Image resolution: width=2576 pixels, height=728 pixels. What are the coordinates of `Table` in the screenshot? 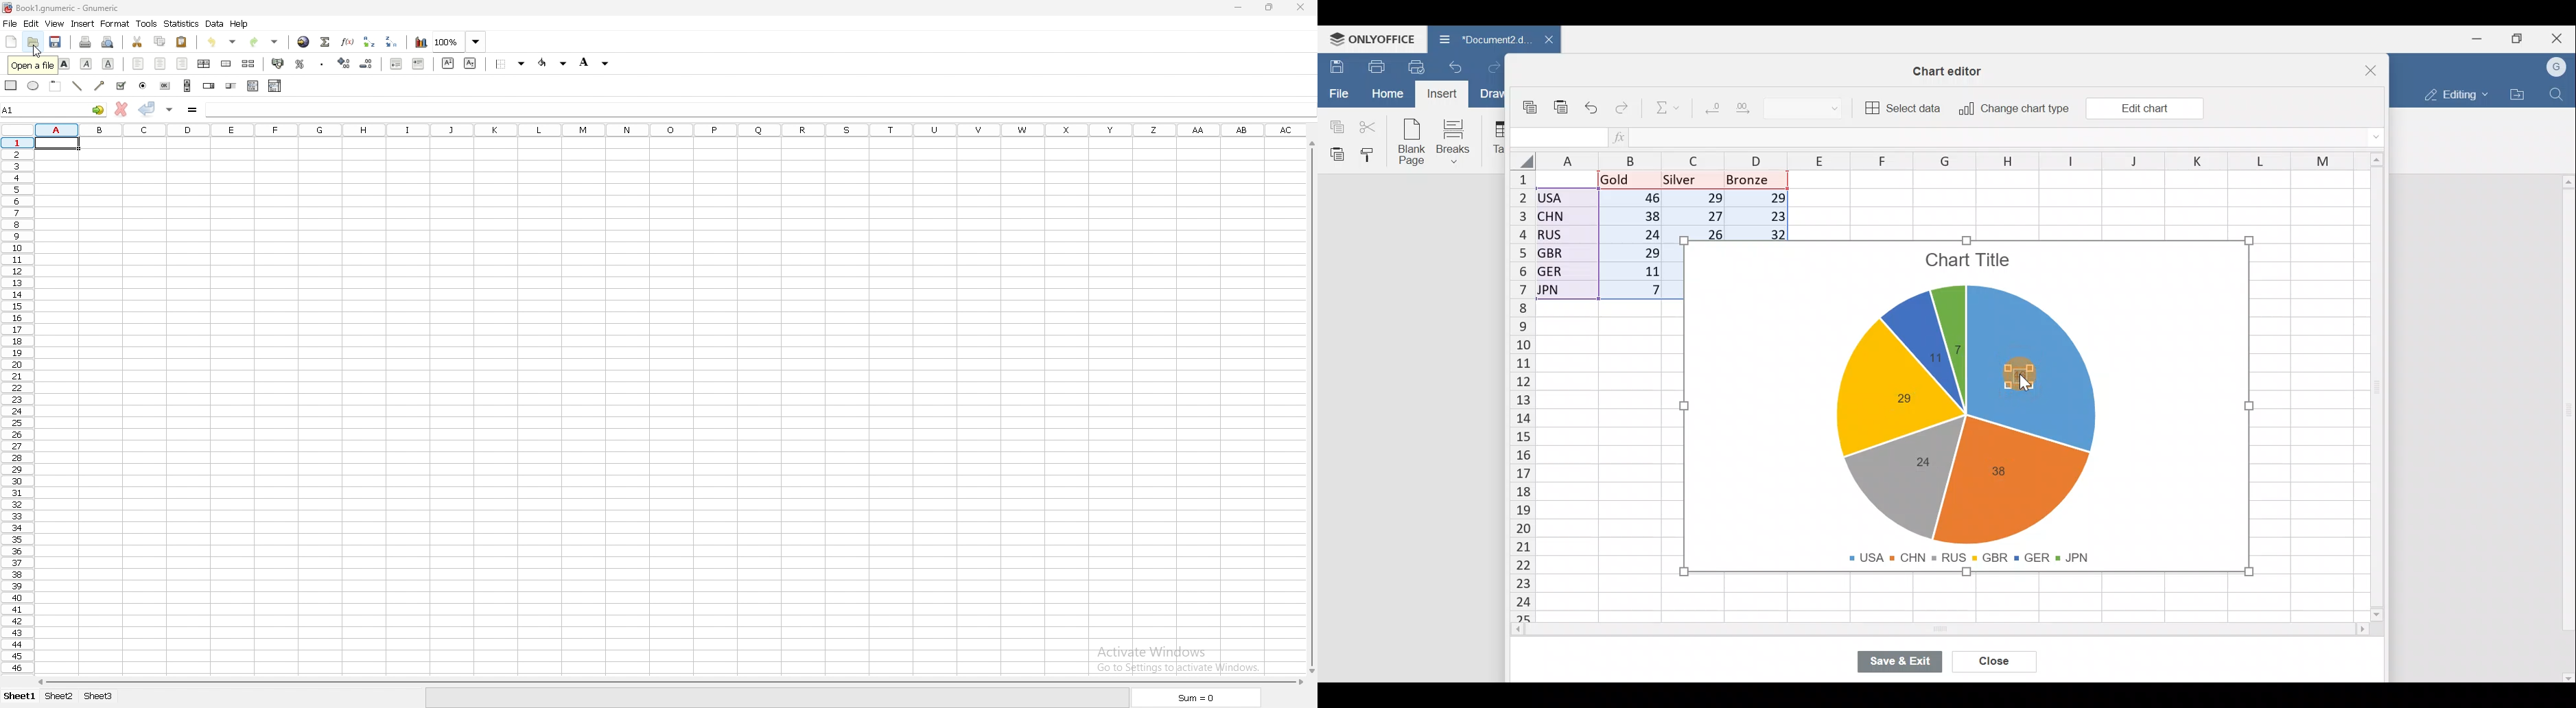 It's located at (1495, 138).